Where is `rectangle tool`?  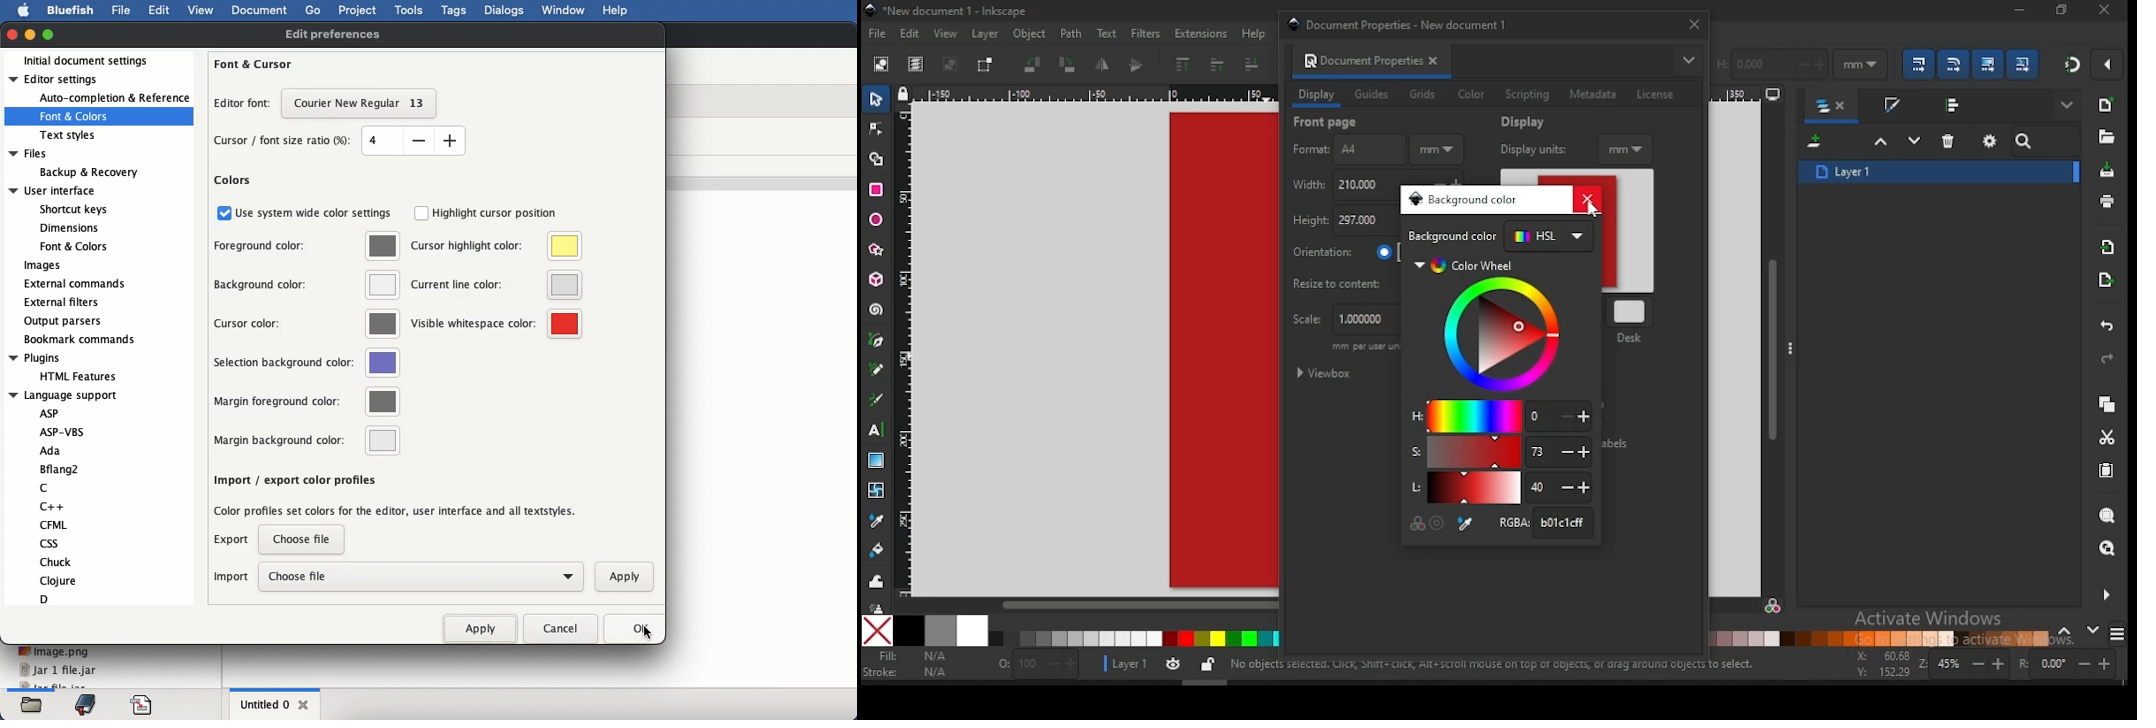 rectangle tool is located at coordinates (876, 190).